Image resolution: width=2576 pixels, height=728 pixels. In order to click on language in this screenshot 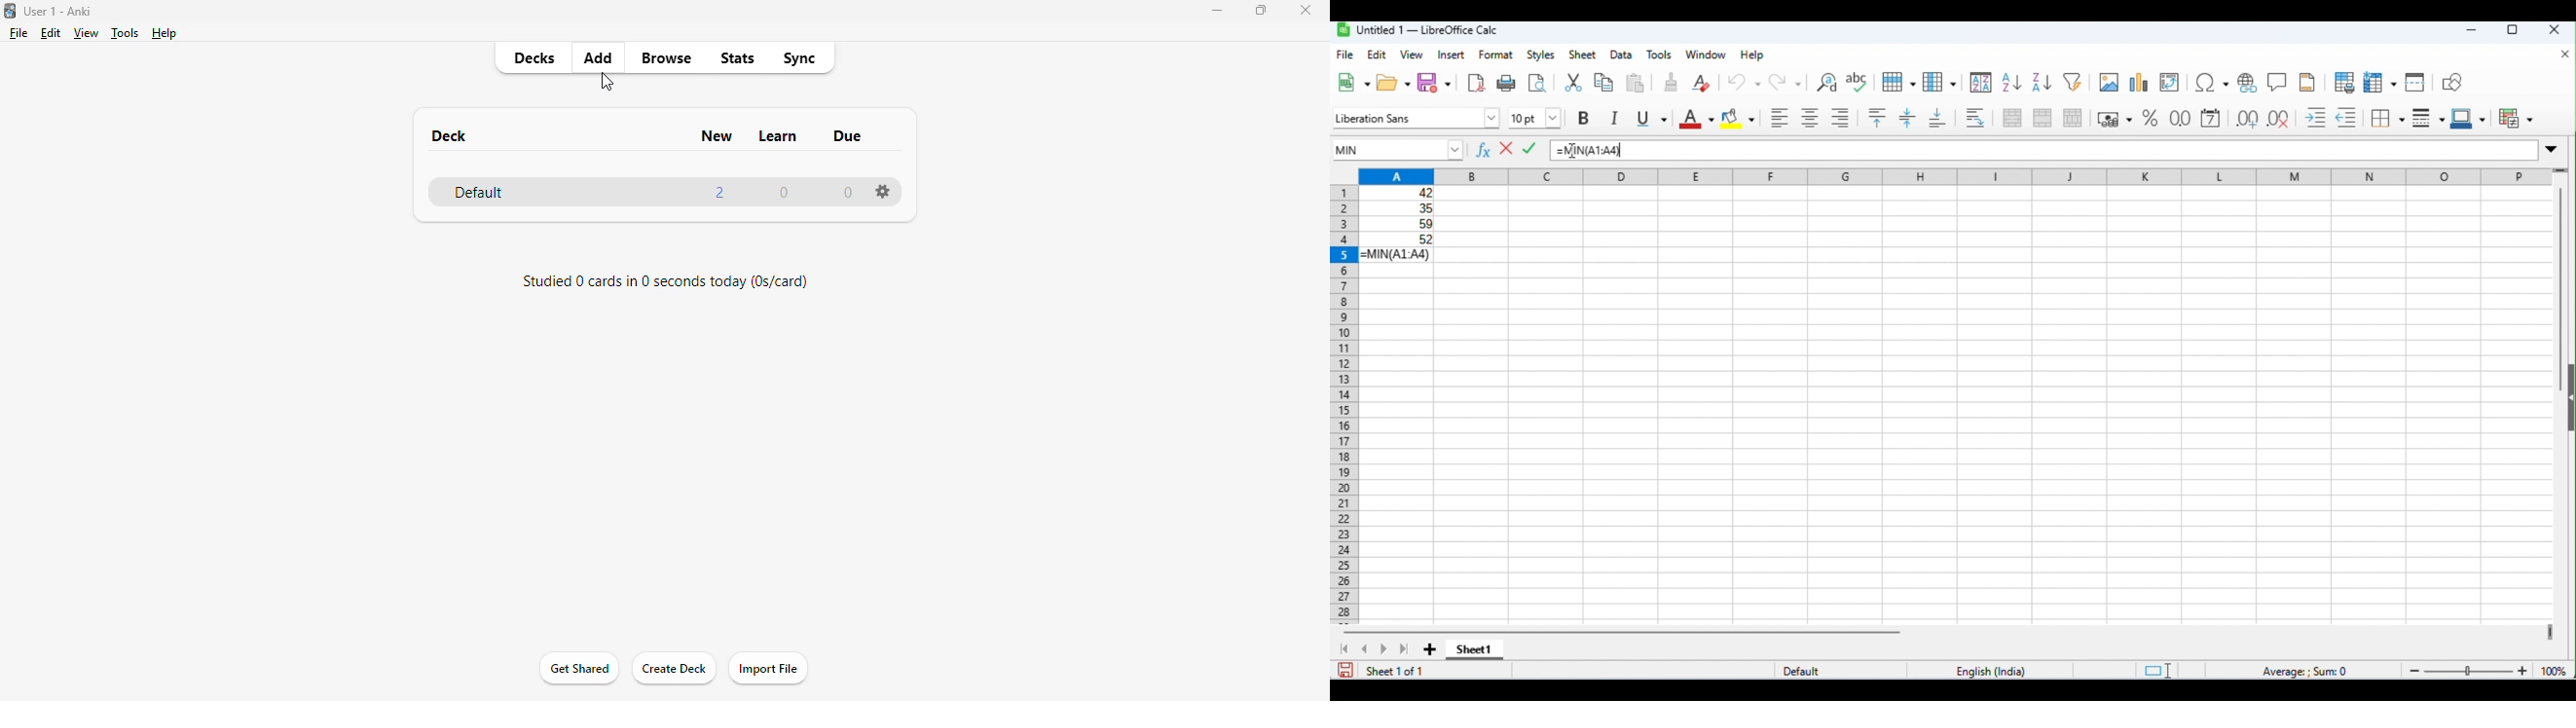, I will do `click(1992, 671)`.